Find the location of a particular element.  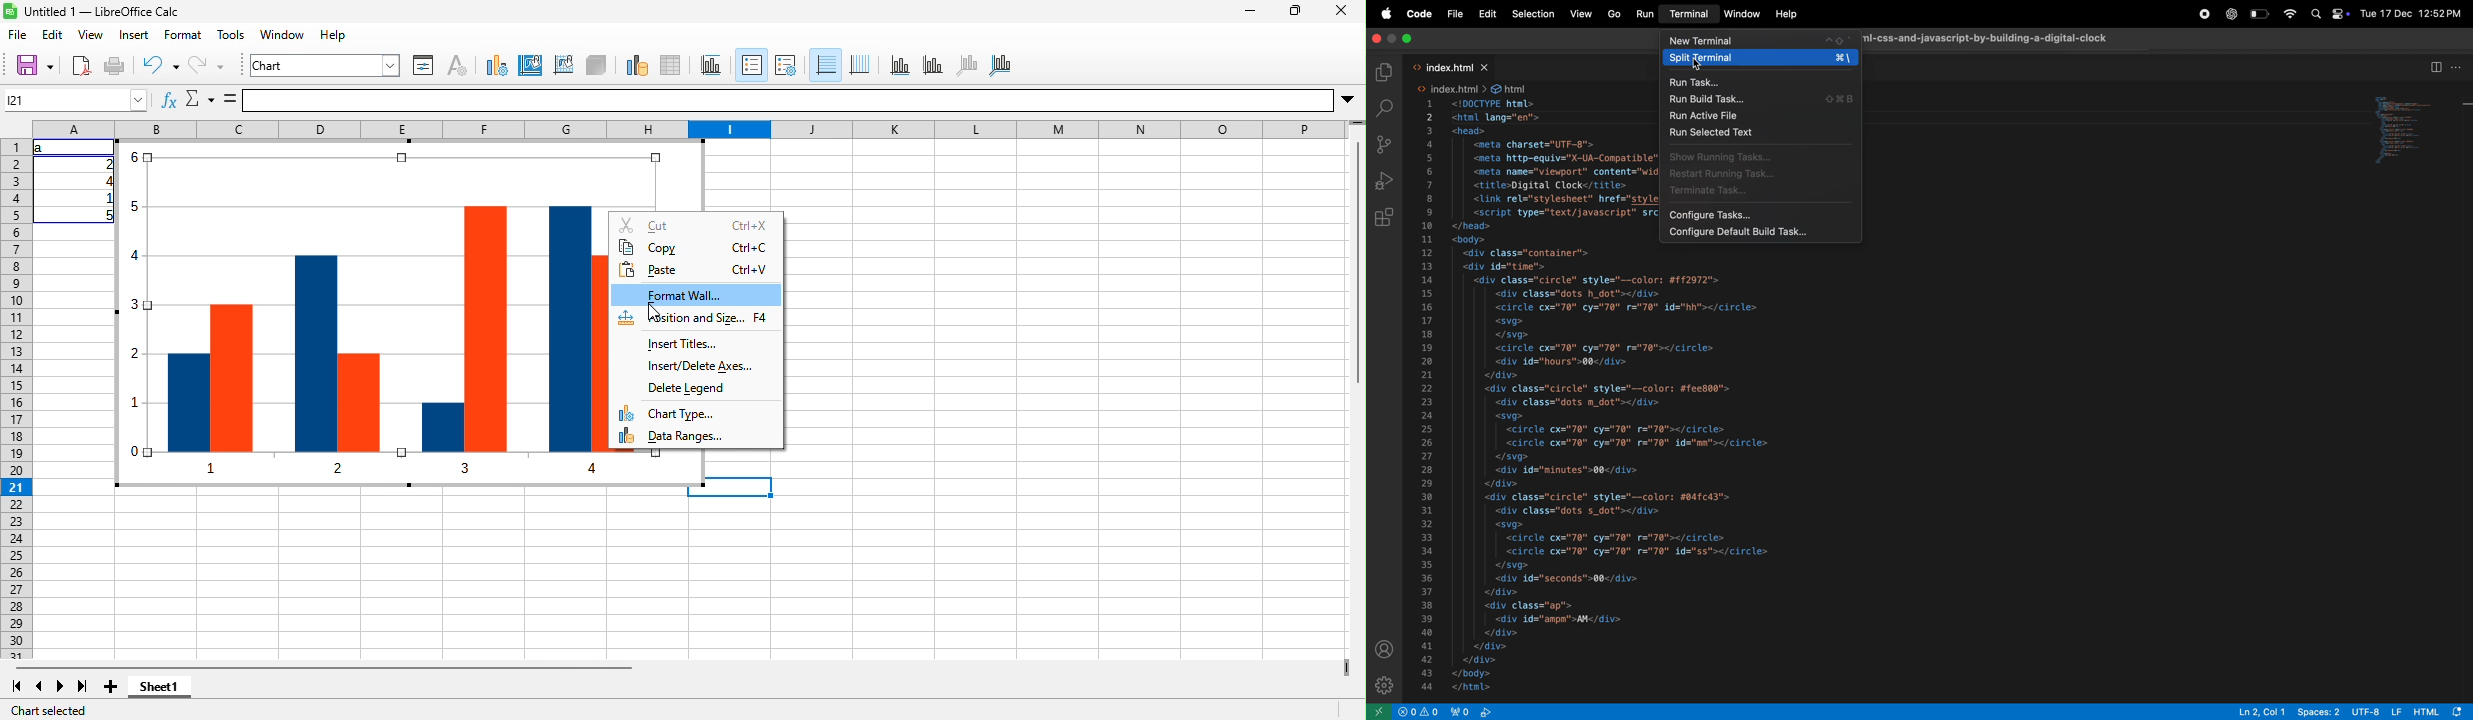

add sheet is located at coordinates (111, 686).